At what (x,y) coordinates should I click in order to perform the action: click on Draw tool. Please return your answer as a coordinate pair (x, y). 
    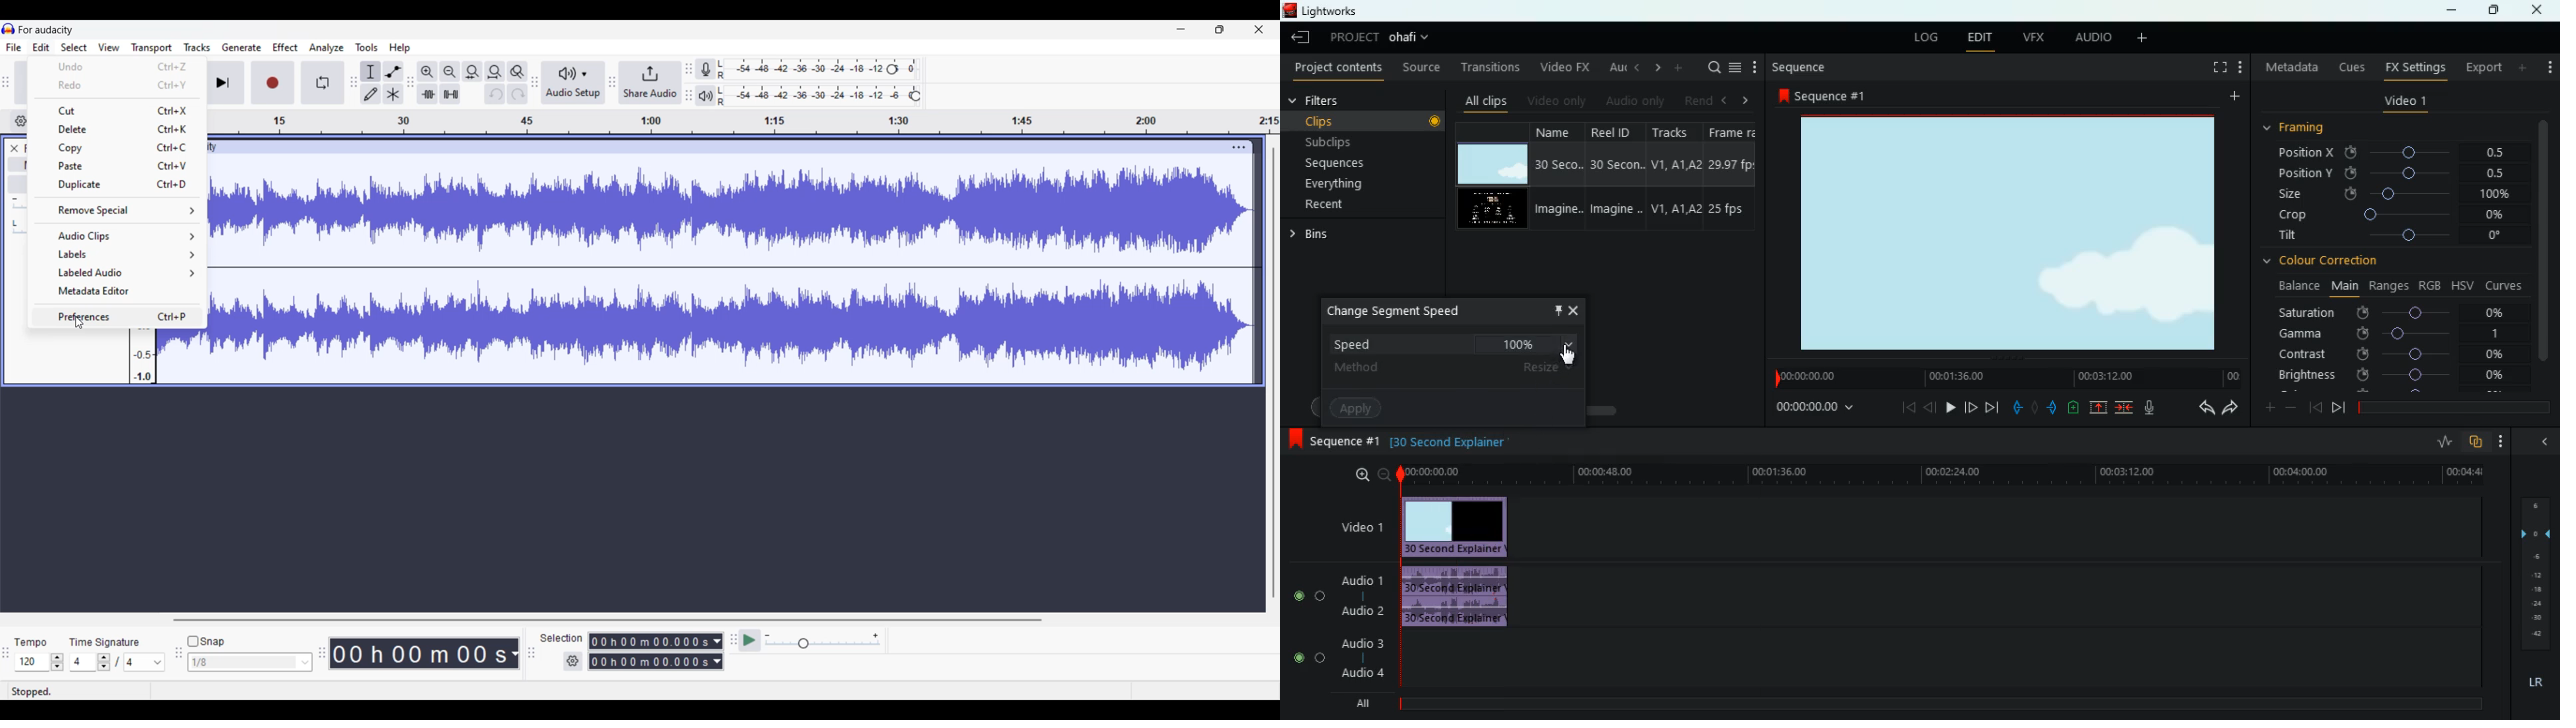
    Looking at the image, I should click on (371, 94).